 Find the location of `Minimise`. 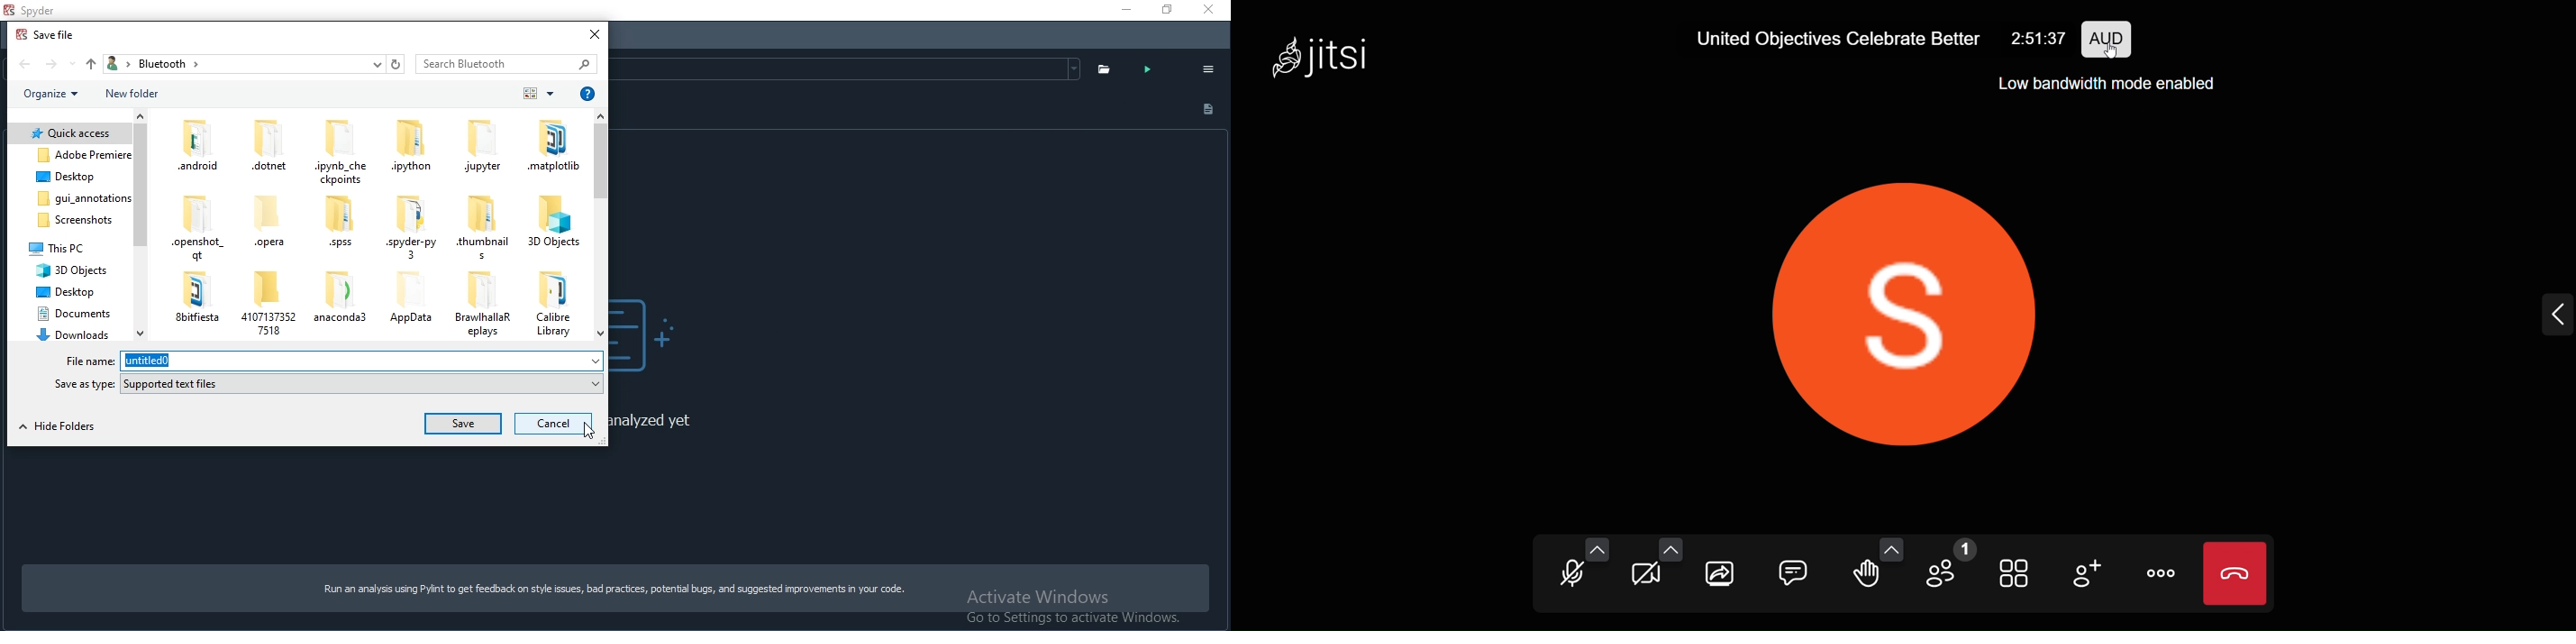

Minimise is located at coordinates (1119, 11).